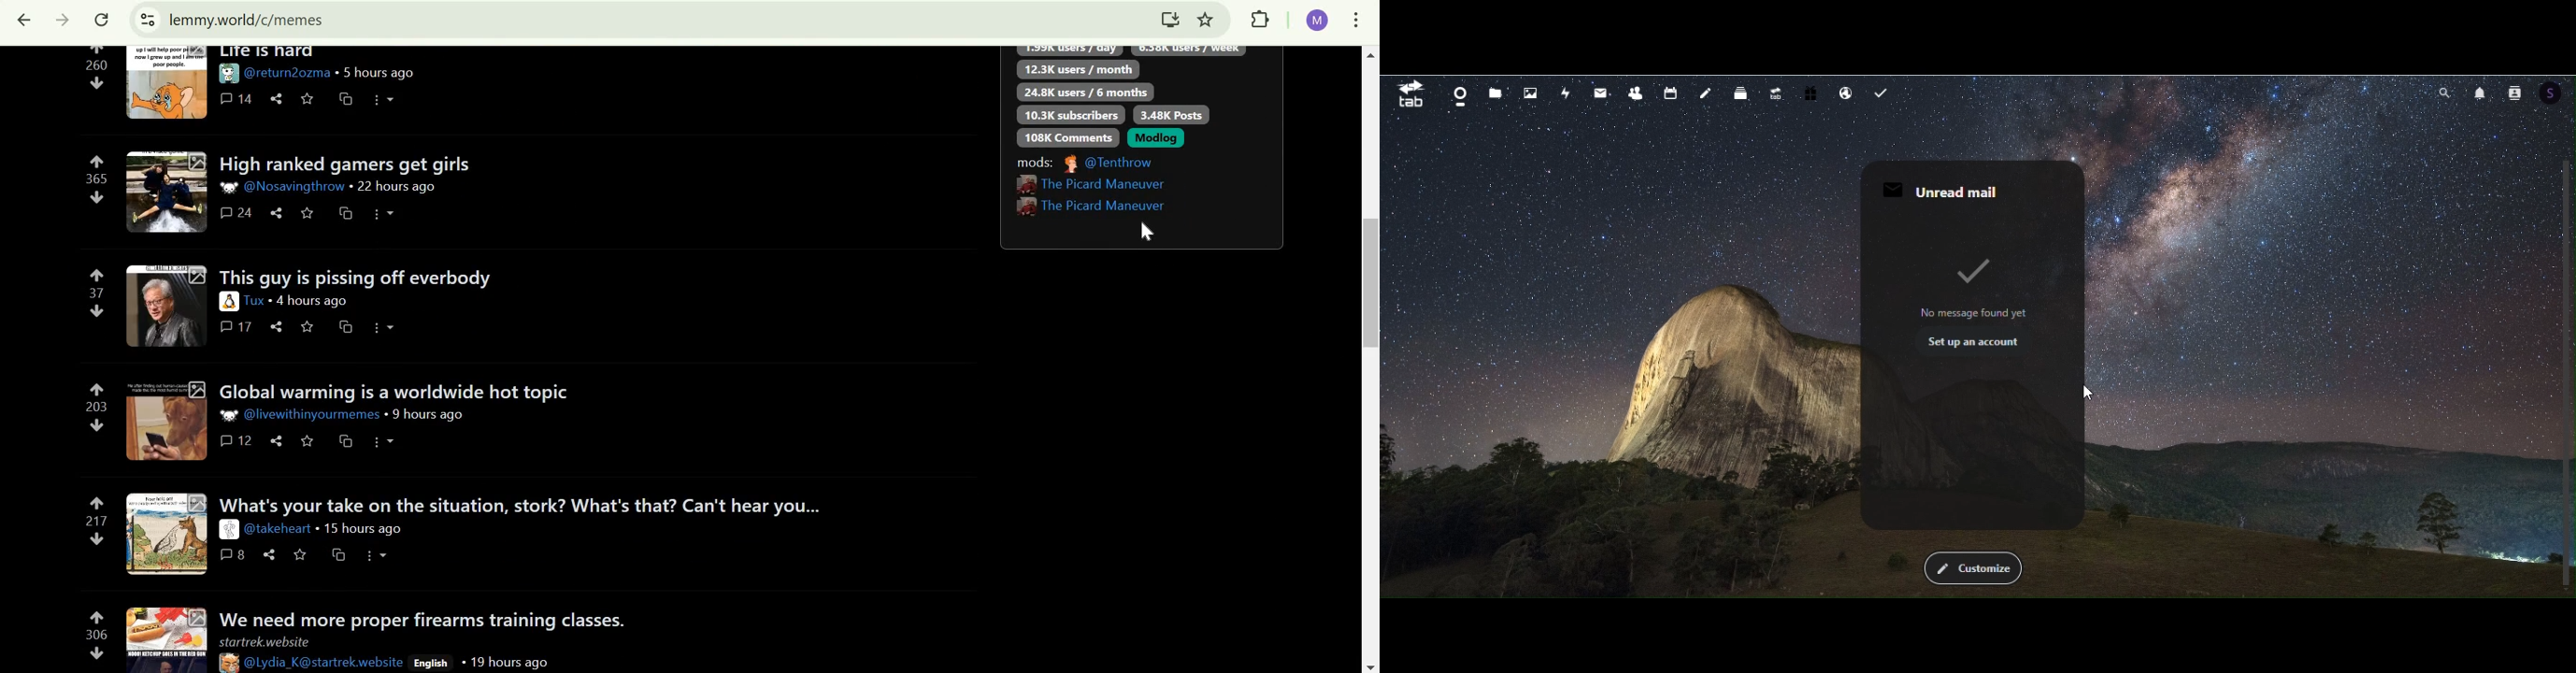 Image resolution: width=2576 pixels, height=700 pixels. What do you see at coordinates (96, 50) in the screenshot?
I see `upvote` at bounding box center [96, 50].